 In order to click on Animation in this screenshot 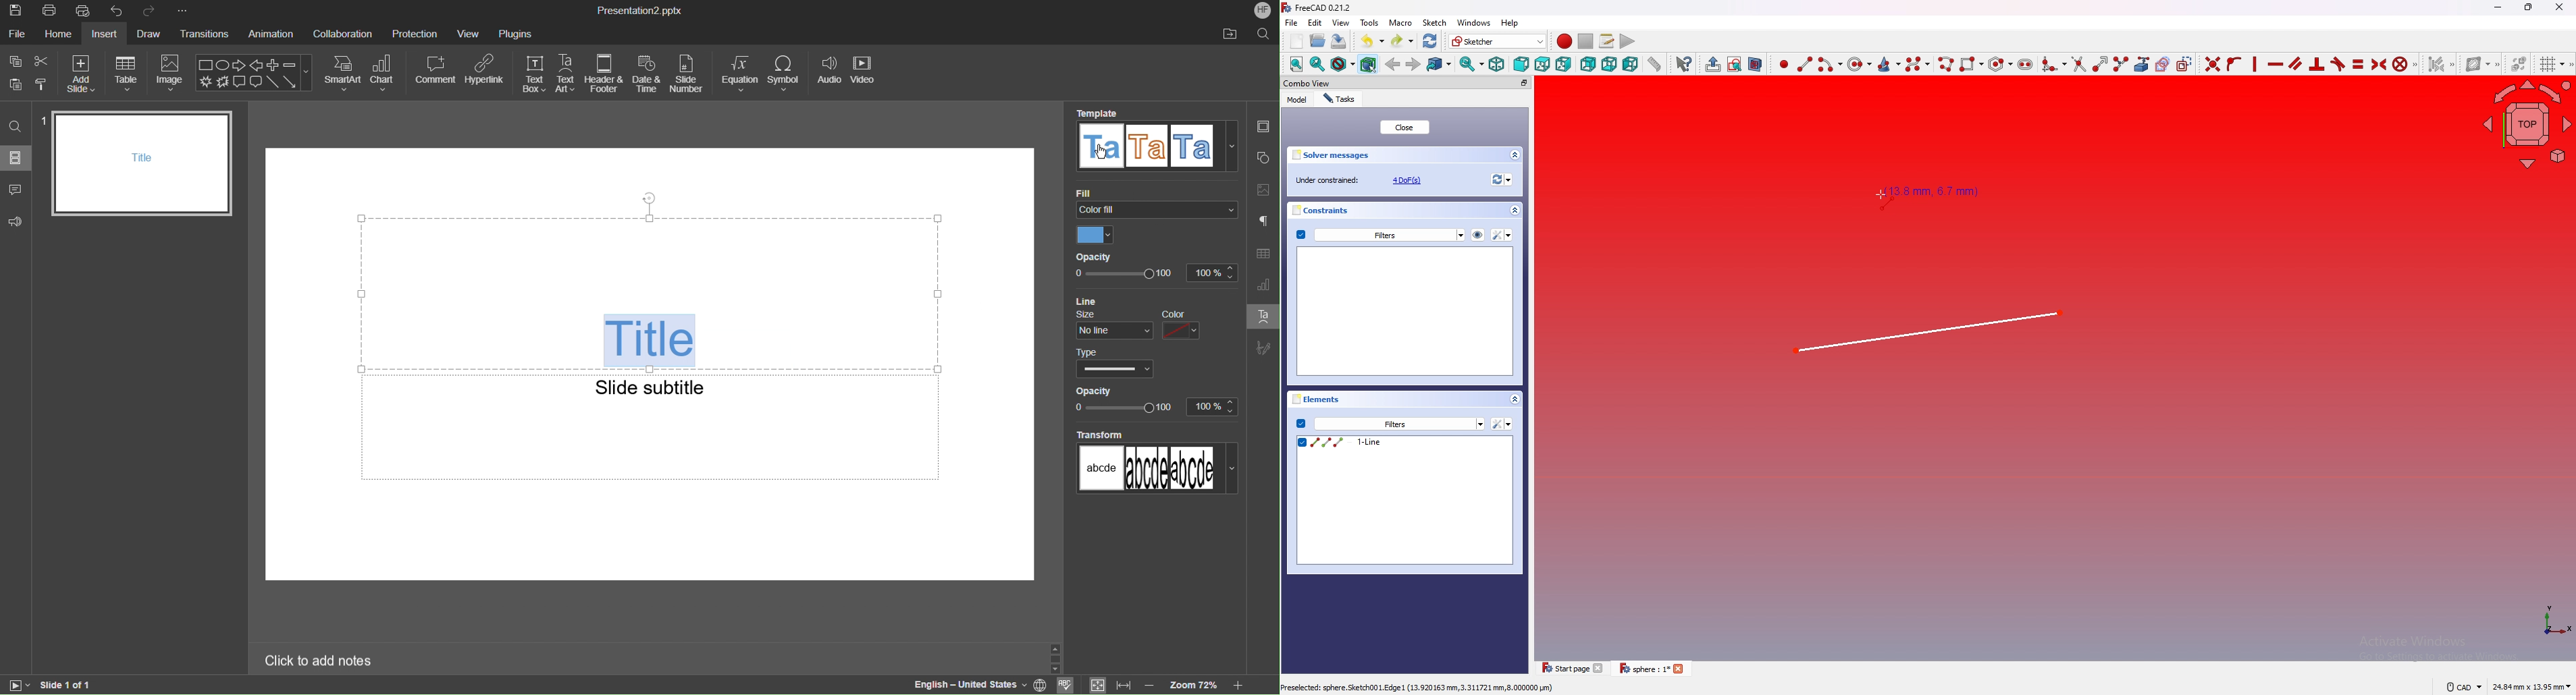, I will do `click(269, 34)`.